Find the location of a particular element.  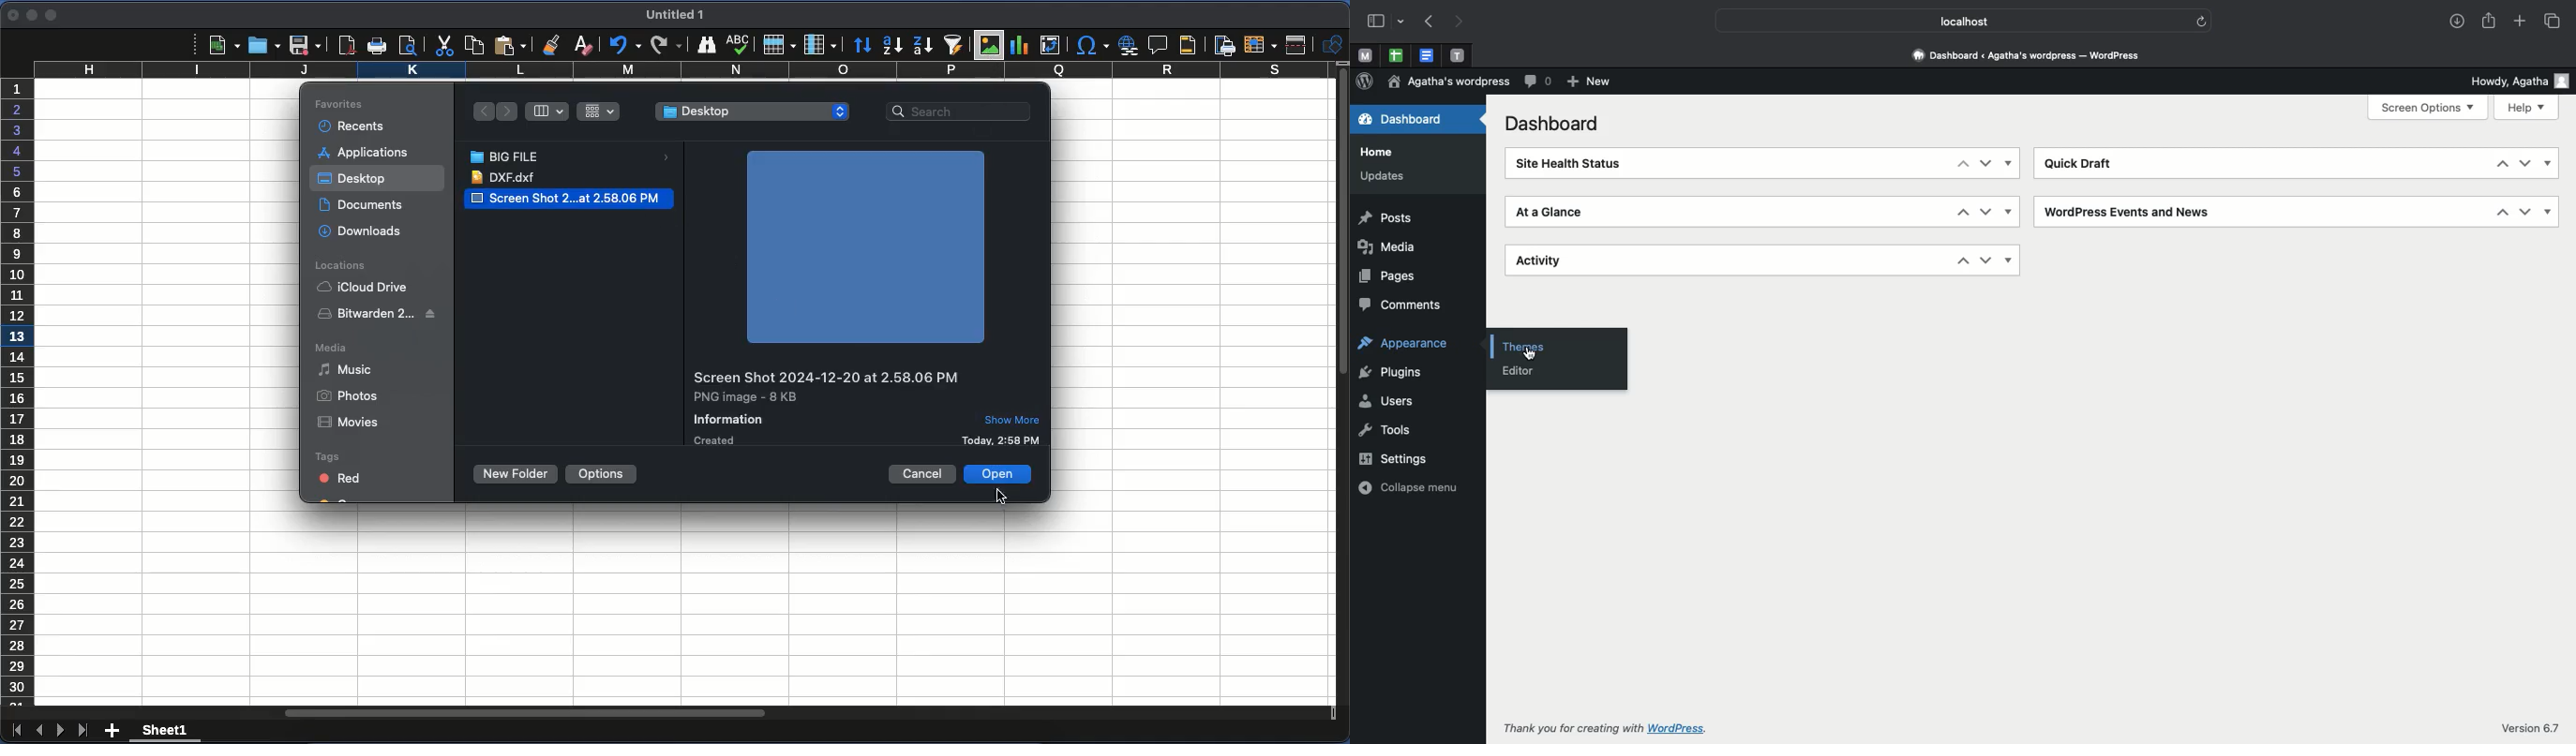

Show is located at coordinates (2548, 162).